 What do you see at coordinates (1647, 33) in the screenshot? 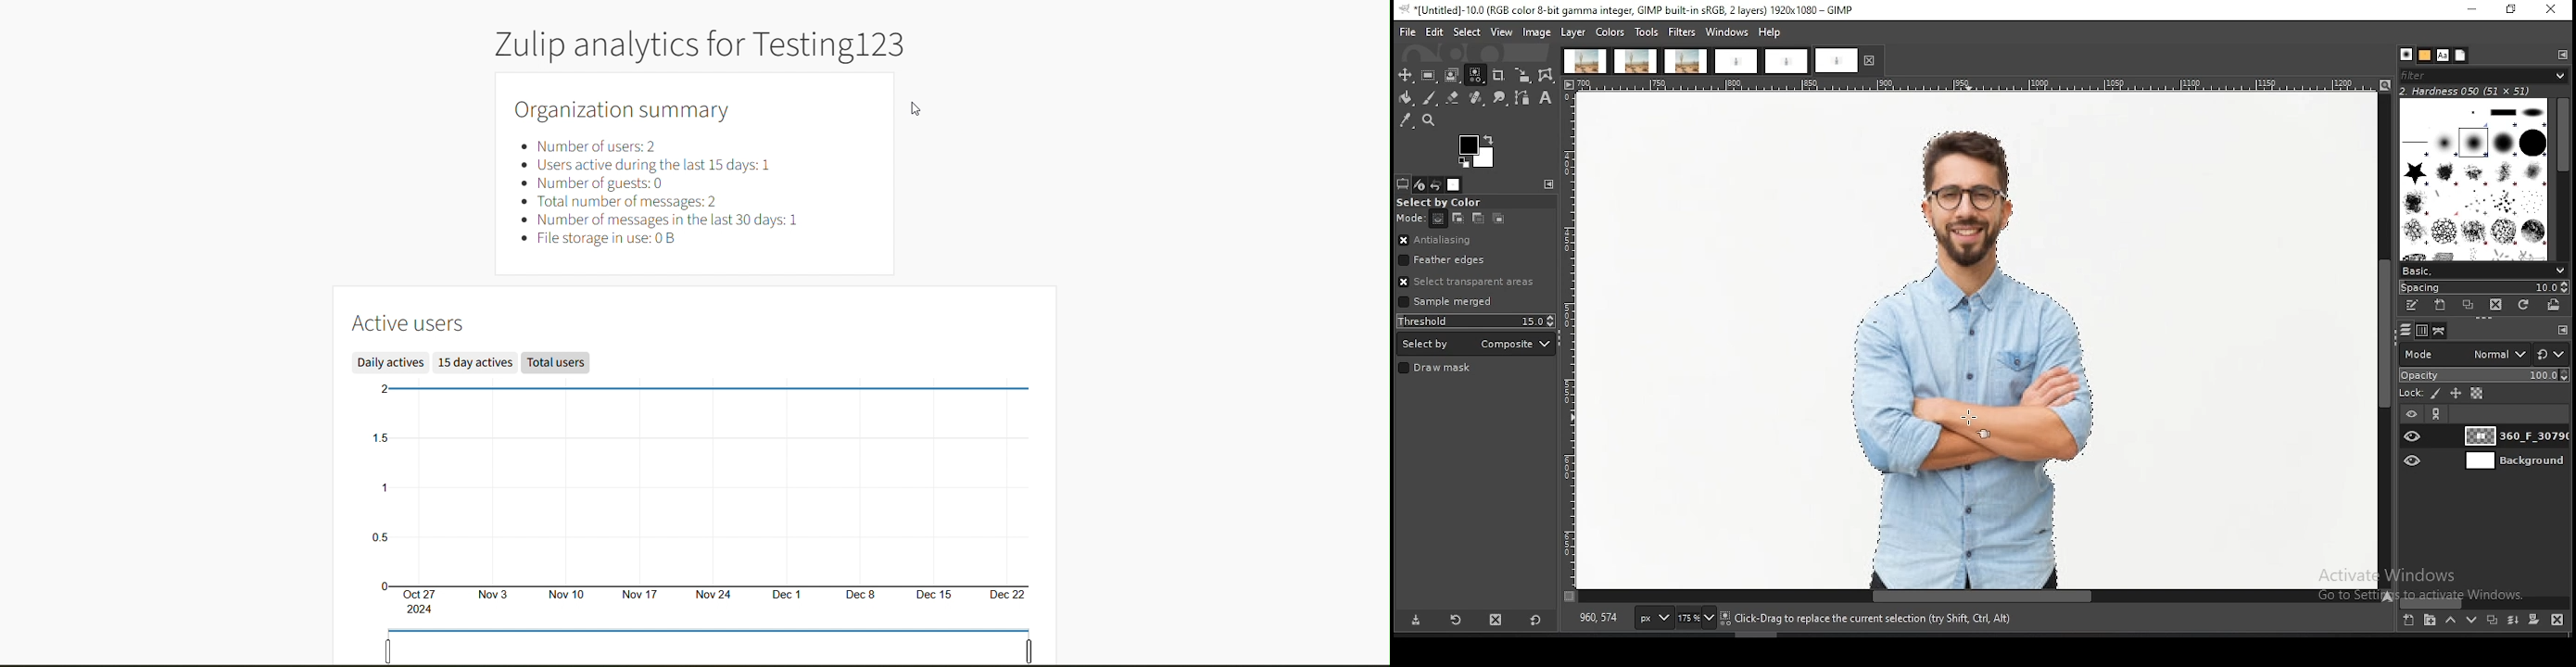
I see `tools` at bounding box center [1647, 33].